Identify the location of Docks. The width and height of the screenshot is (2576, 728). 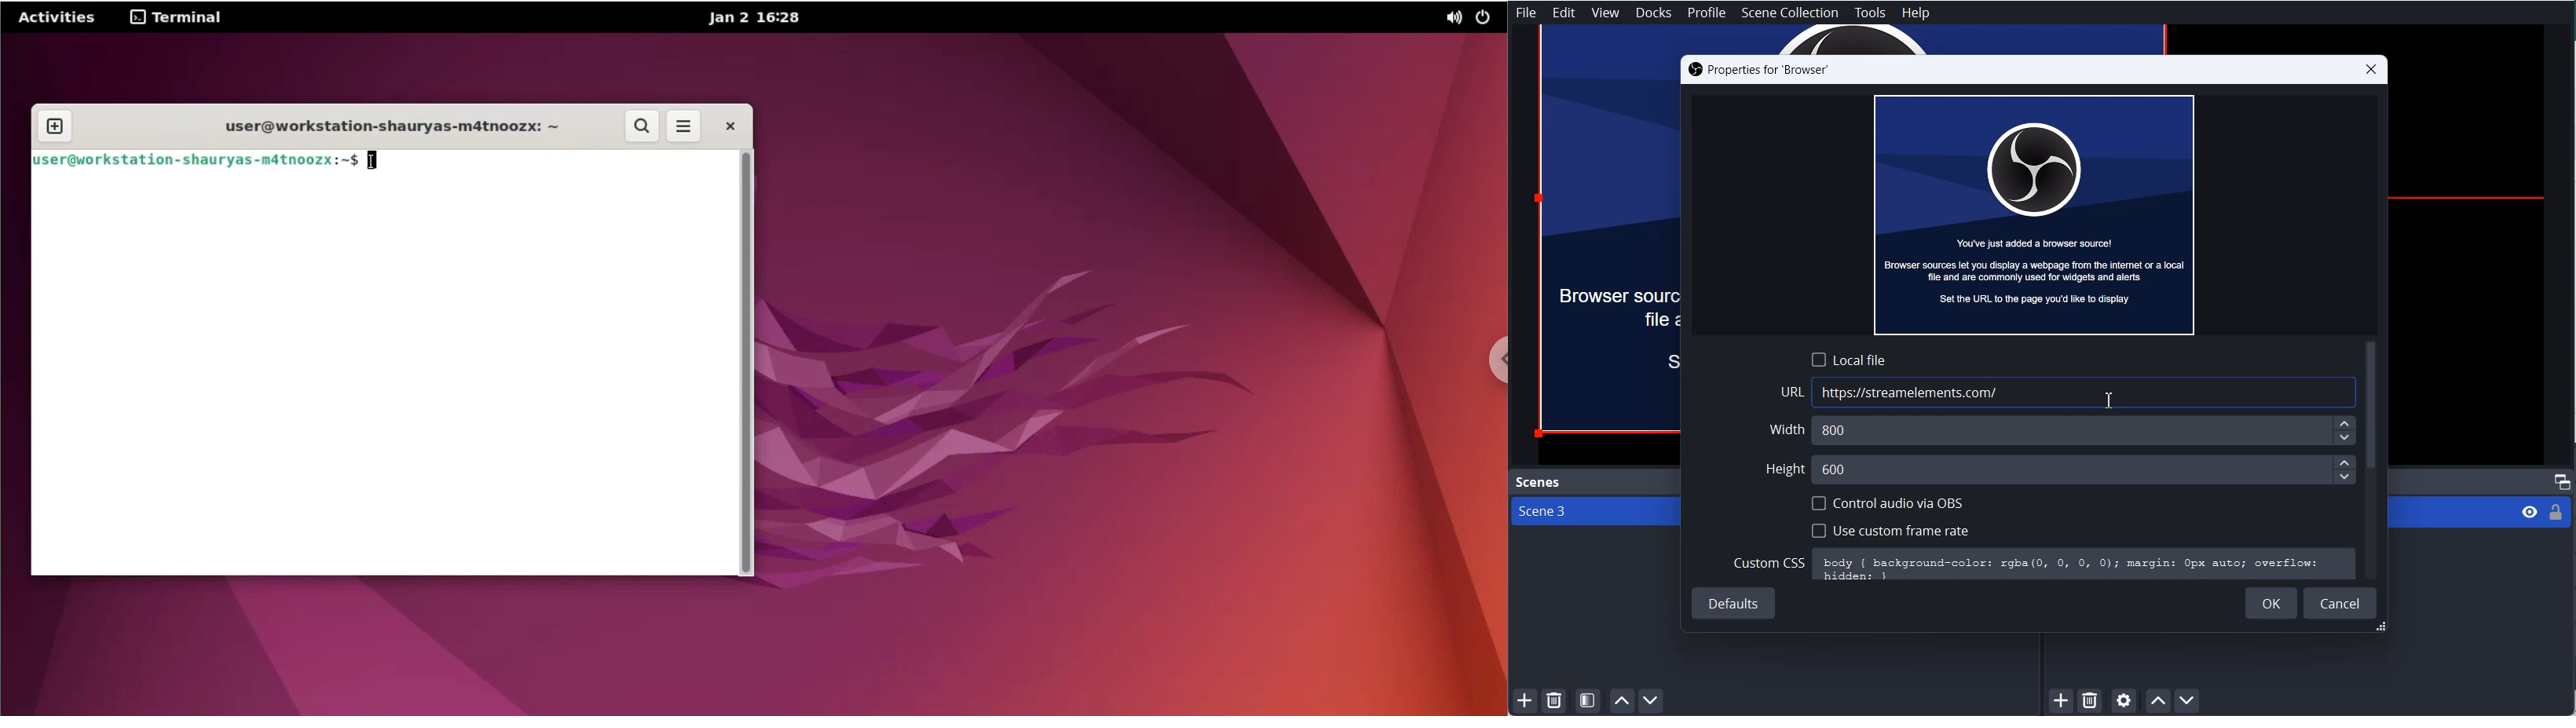
(1654, 13).